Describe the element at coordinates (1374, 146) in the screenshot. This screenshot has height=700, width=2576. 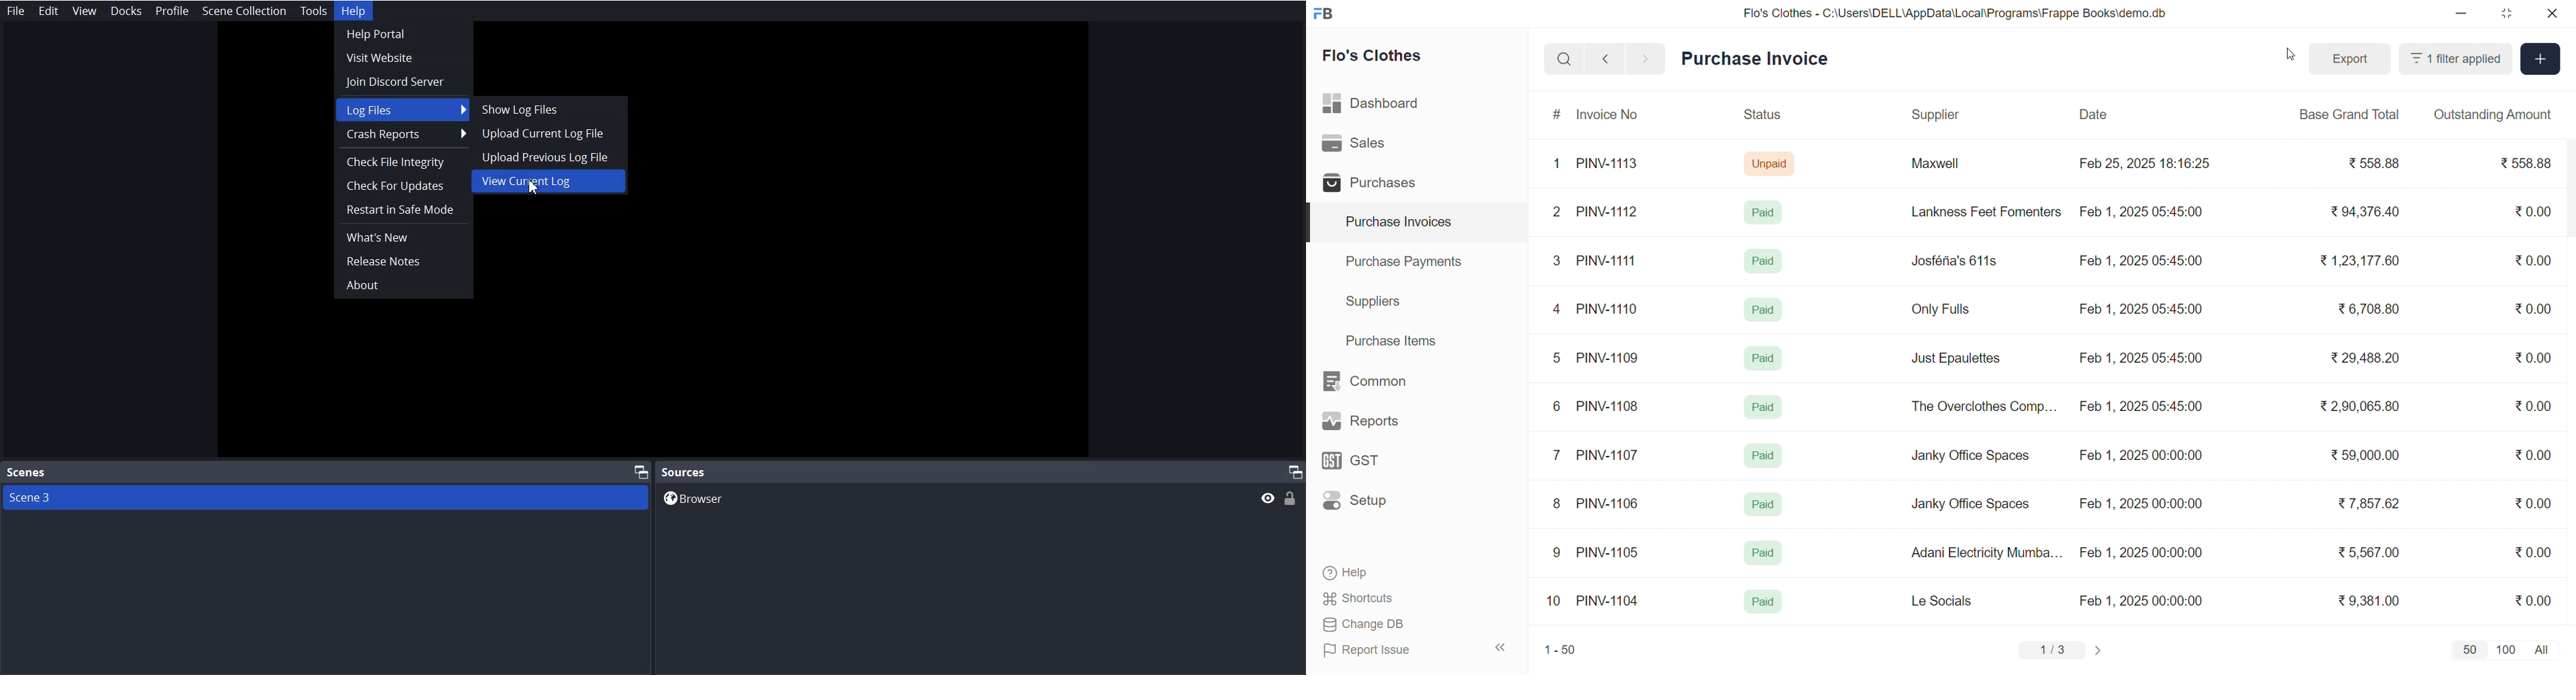
I see `Sales` at that location.